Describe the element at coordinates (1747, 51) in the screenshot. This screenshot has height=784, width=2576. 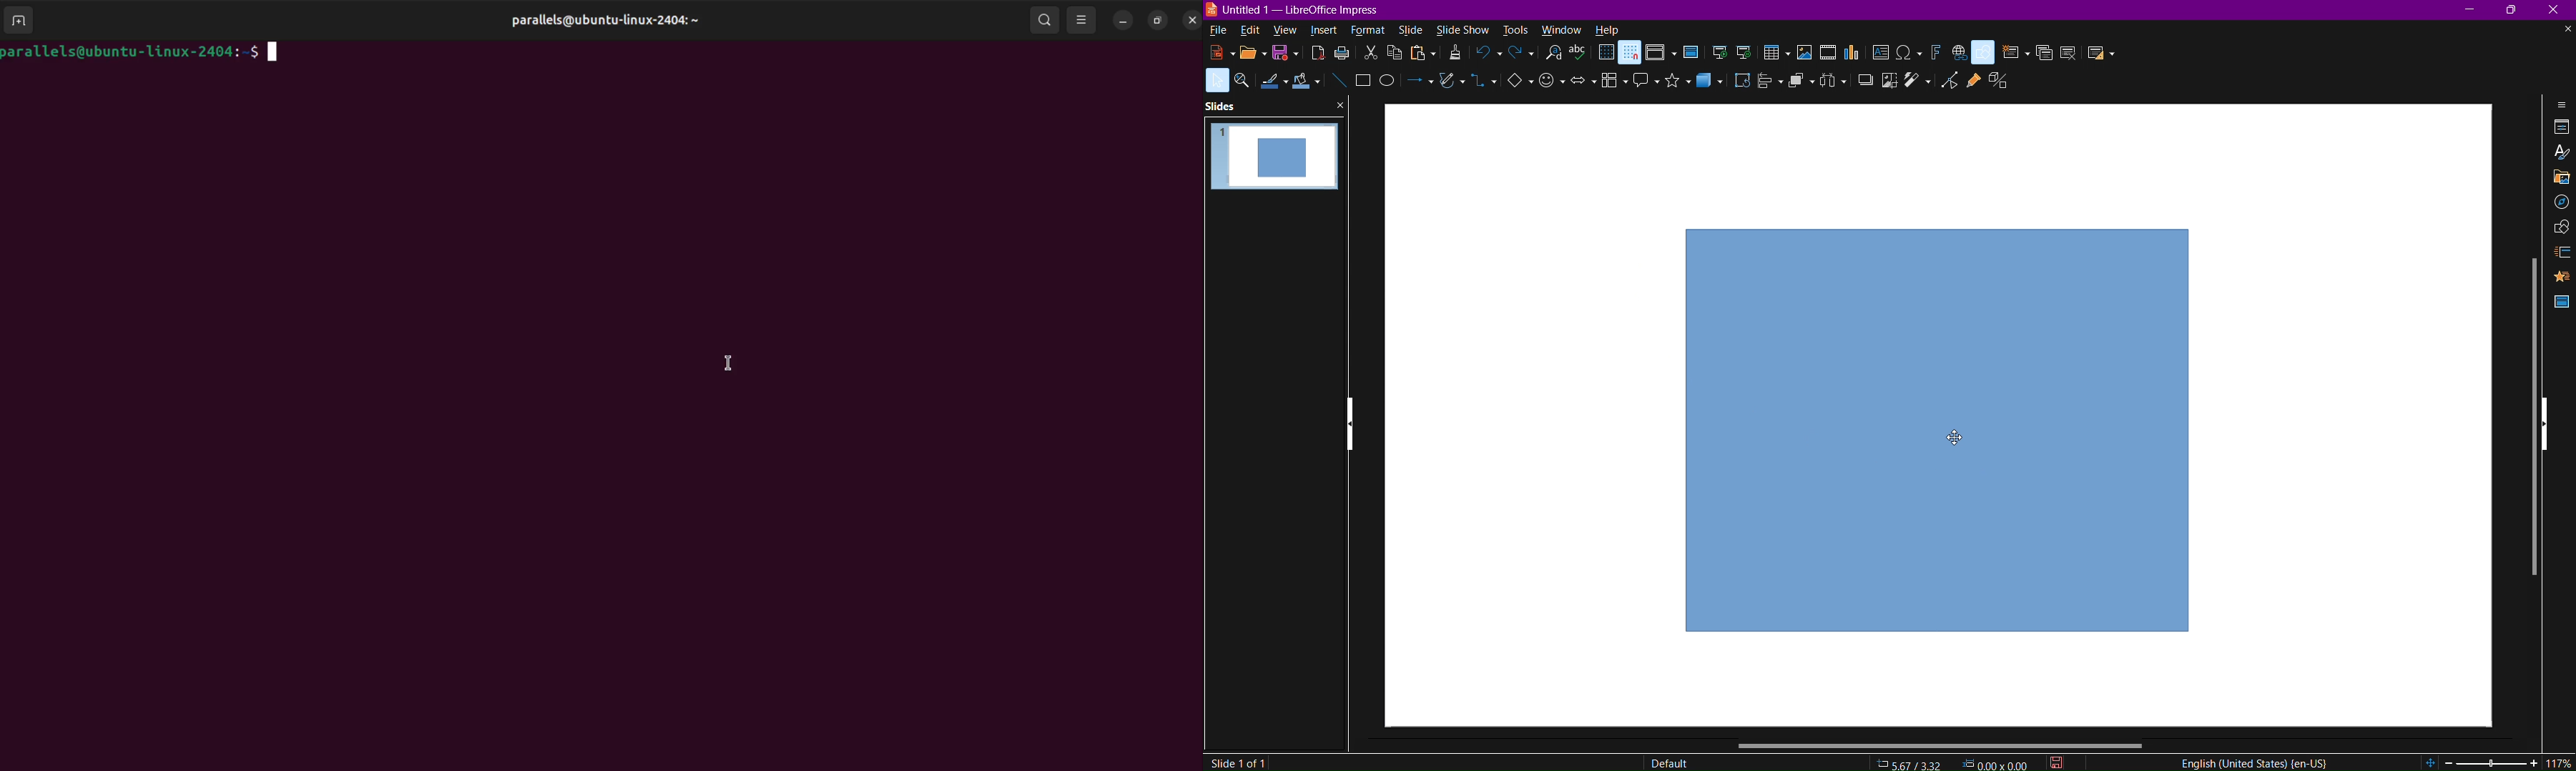
I see `Start from Current Slide` at that location.